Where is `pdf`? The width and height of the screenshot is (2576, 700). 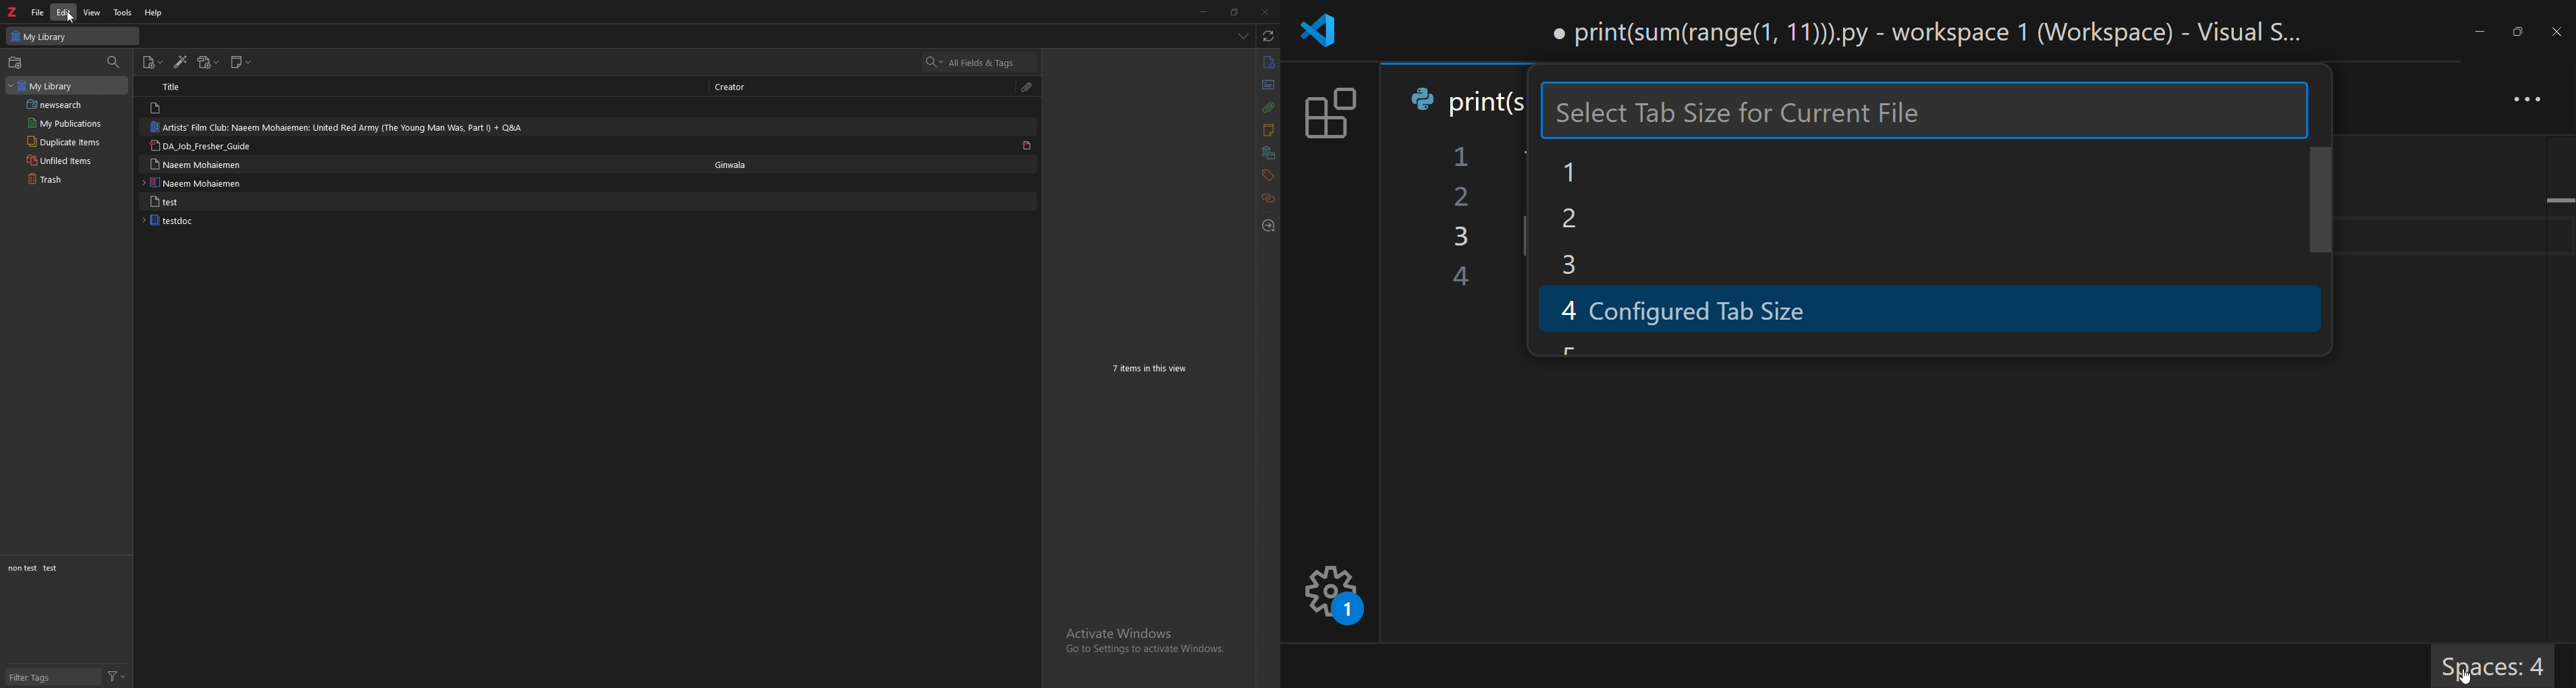
pdf is located at coordinates (1029, 147).